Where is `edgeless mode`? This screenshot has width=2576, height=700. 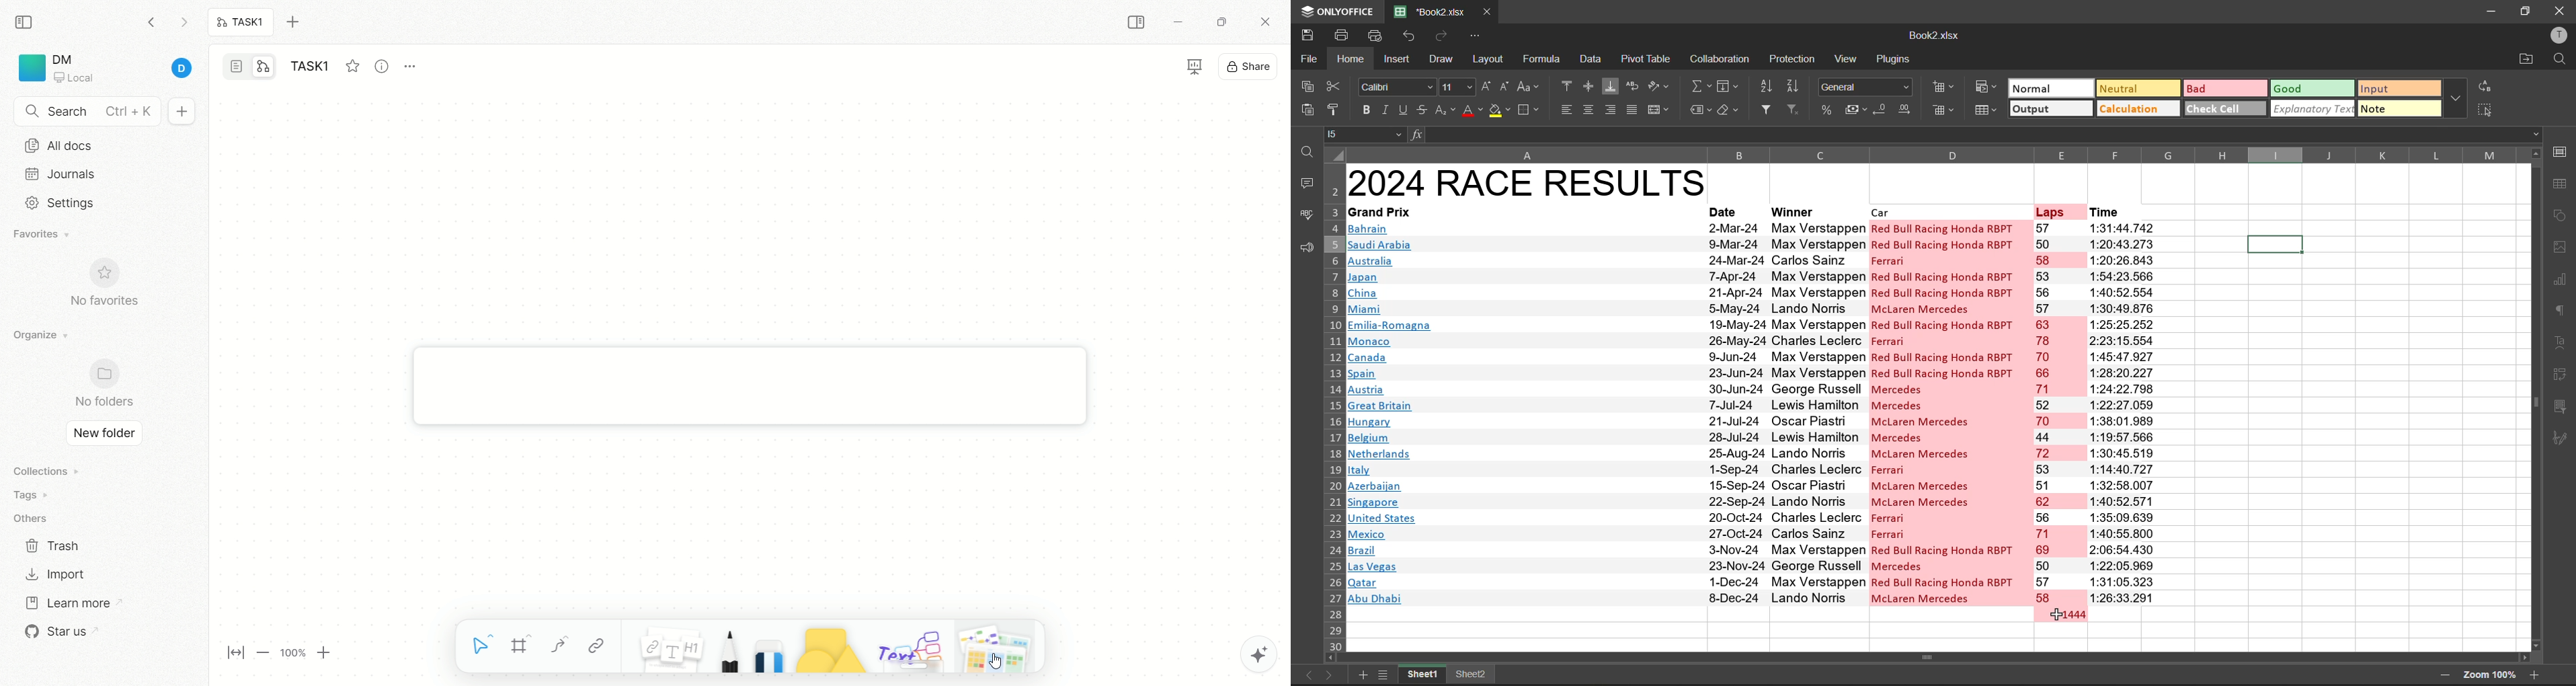
edgeless mode is located at coordinates (264, 66).